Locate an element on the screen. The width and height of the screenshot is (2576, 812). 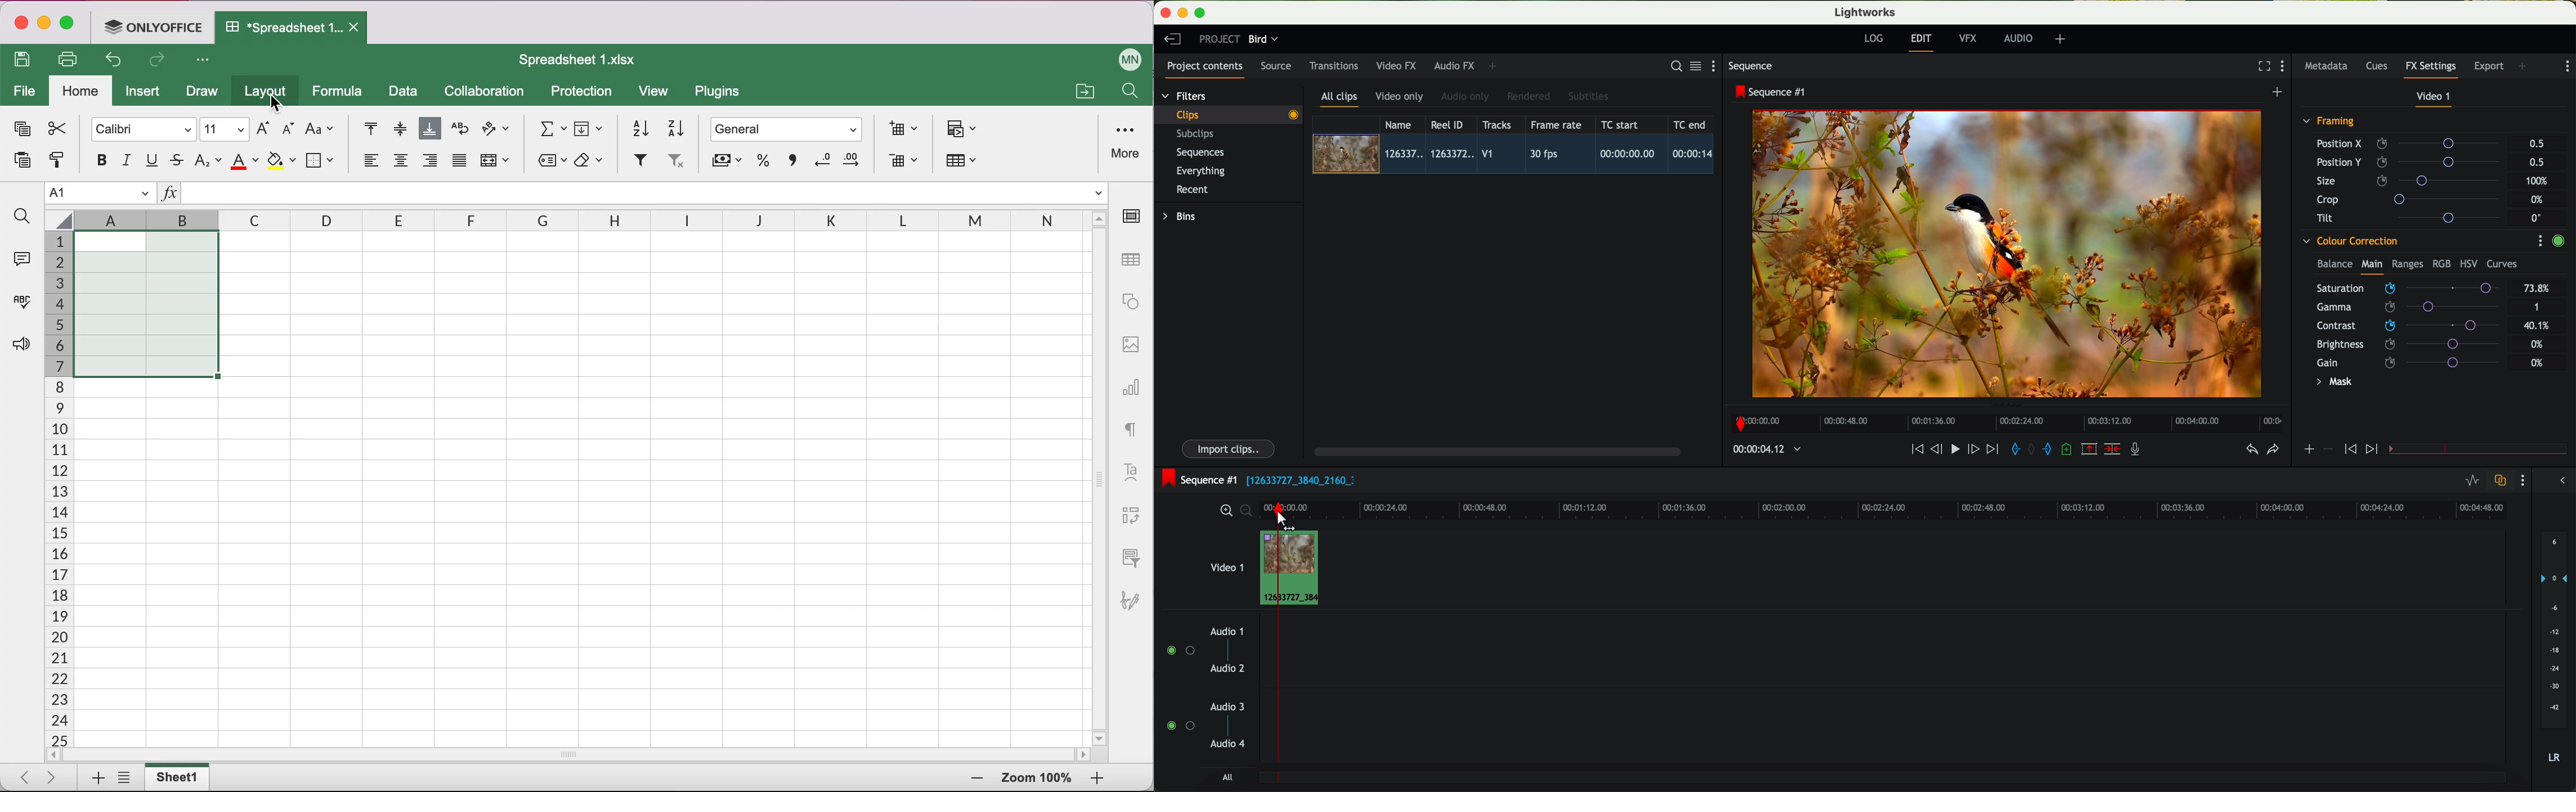
all is located at coordinates (1227, 777).